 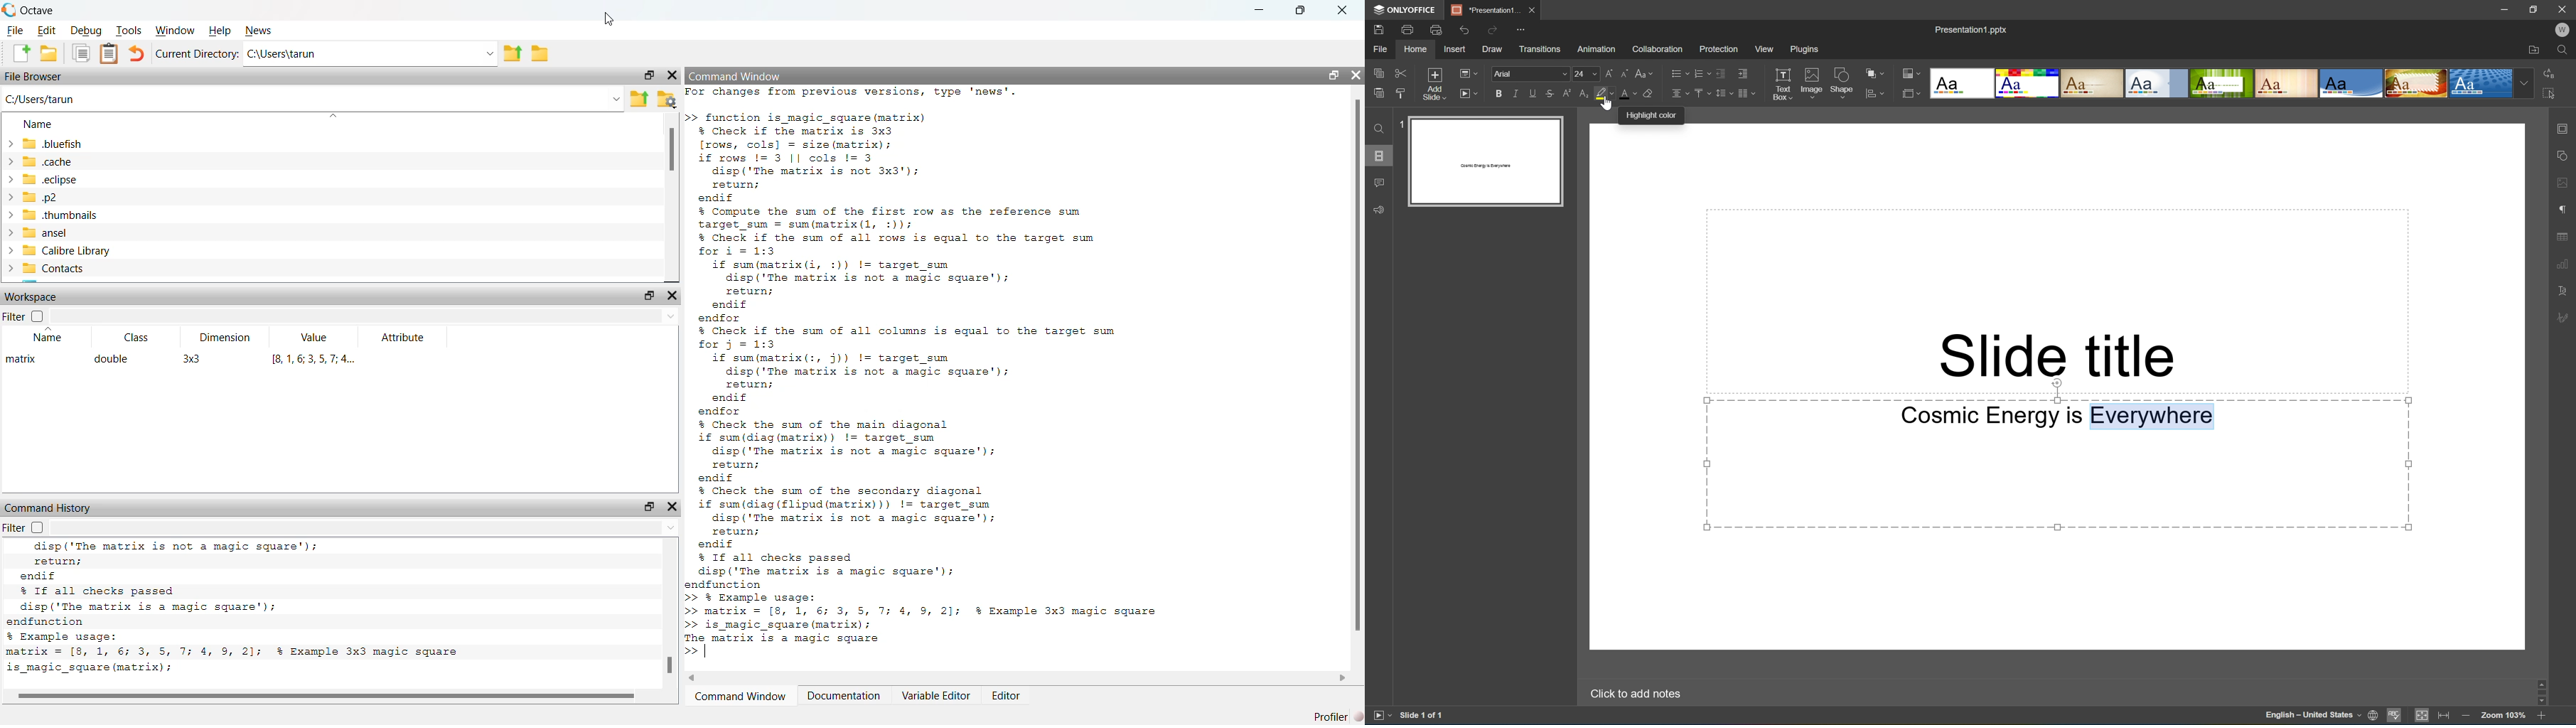 What do you see at coordinates (1377, 210) in the screenshot?
I see `Feedback and comments` at bounding box center [1377, 210].